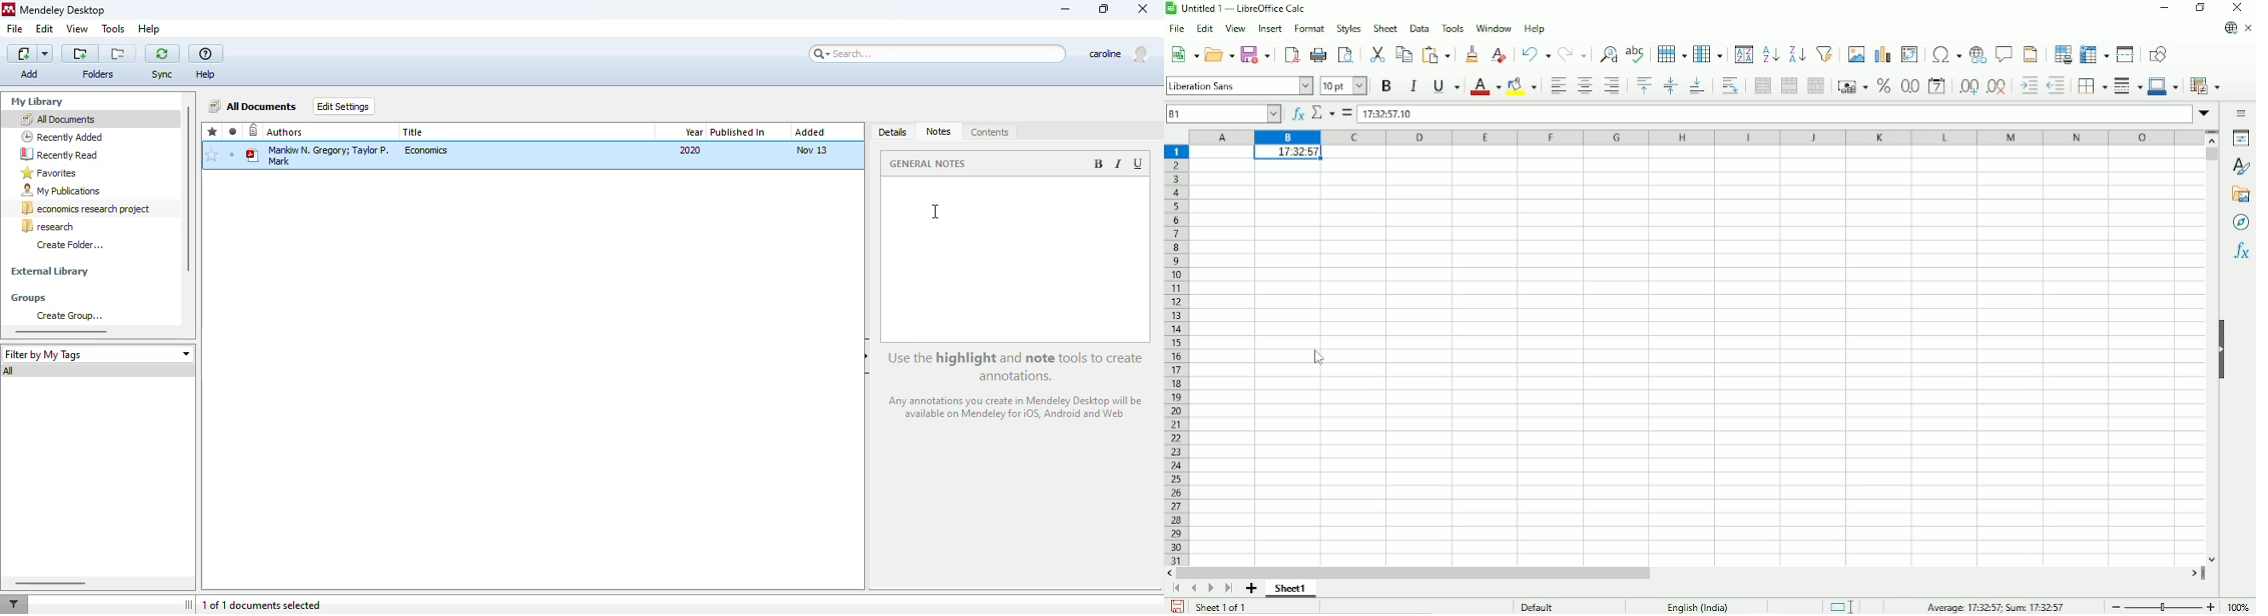 The image size is (2268, 616). Describe the element at coordinates (213, 132) in the screenshot. I see `favorites` at that location.